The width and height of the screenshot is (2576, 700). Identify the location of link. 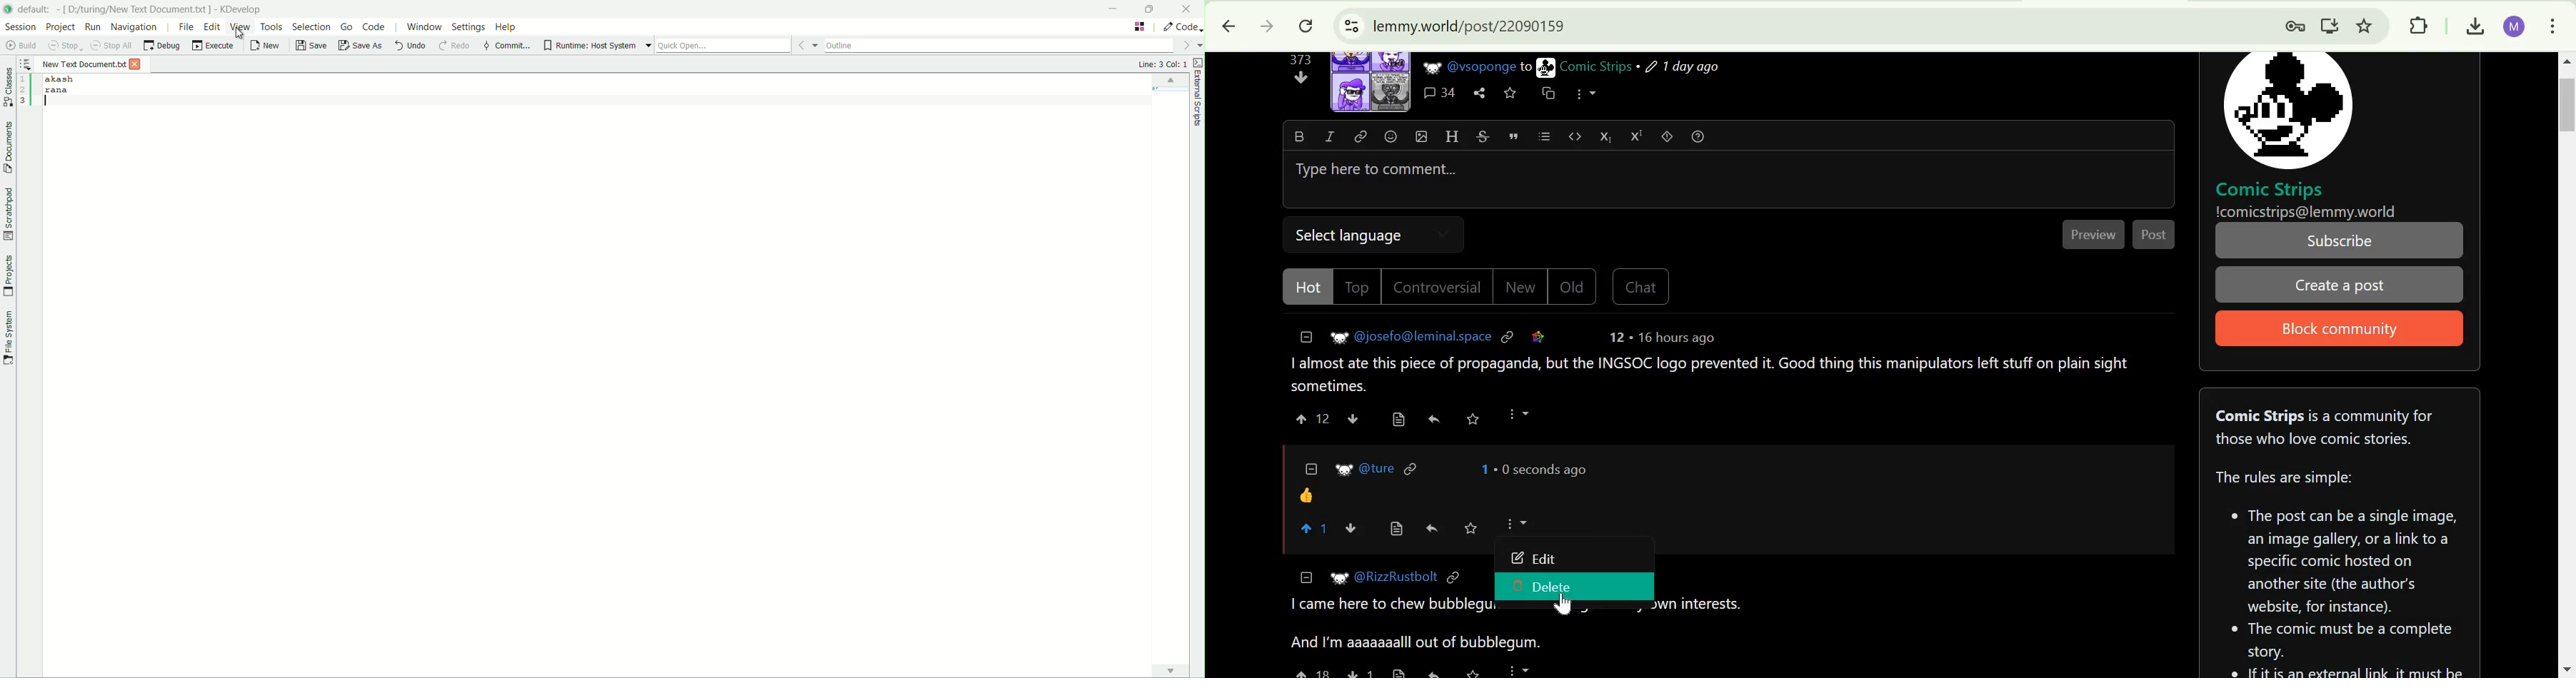
(1453, 579).